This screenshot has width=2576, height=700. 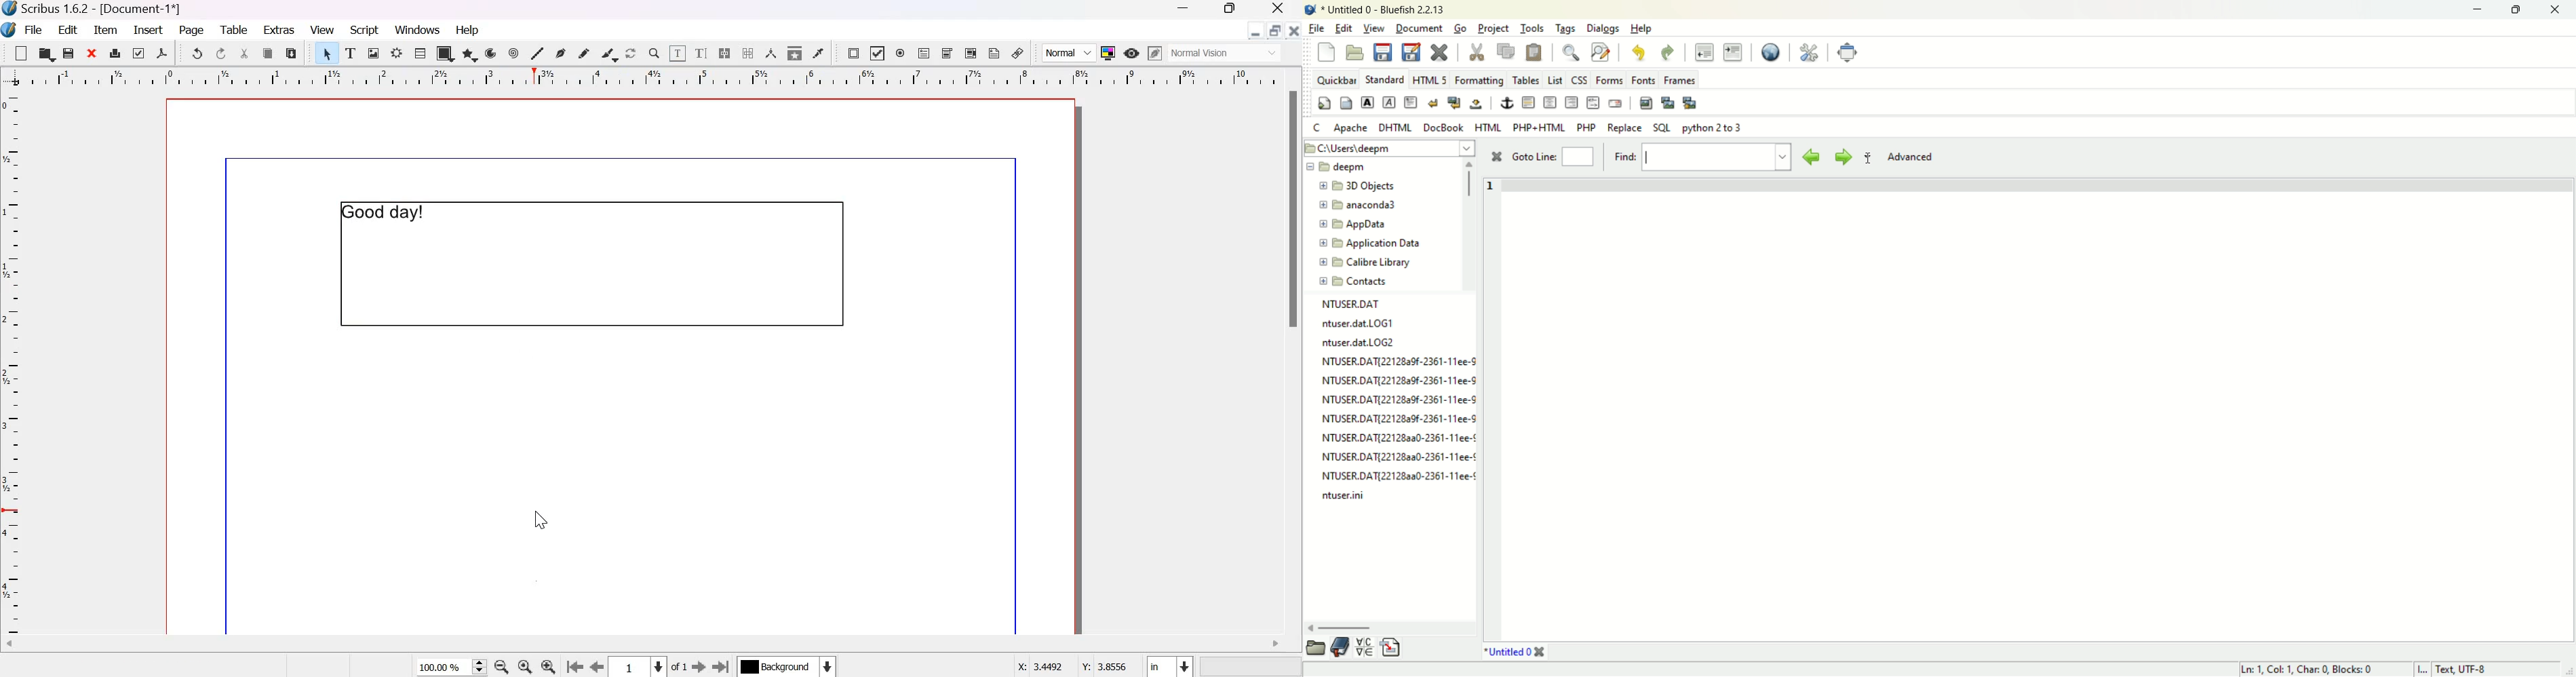 What do you see at coordinates (1733, 52) in the screenshot?
I see `indent` at bounding box center [1733, 52].